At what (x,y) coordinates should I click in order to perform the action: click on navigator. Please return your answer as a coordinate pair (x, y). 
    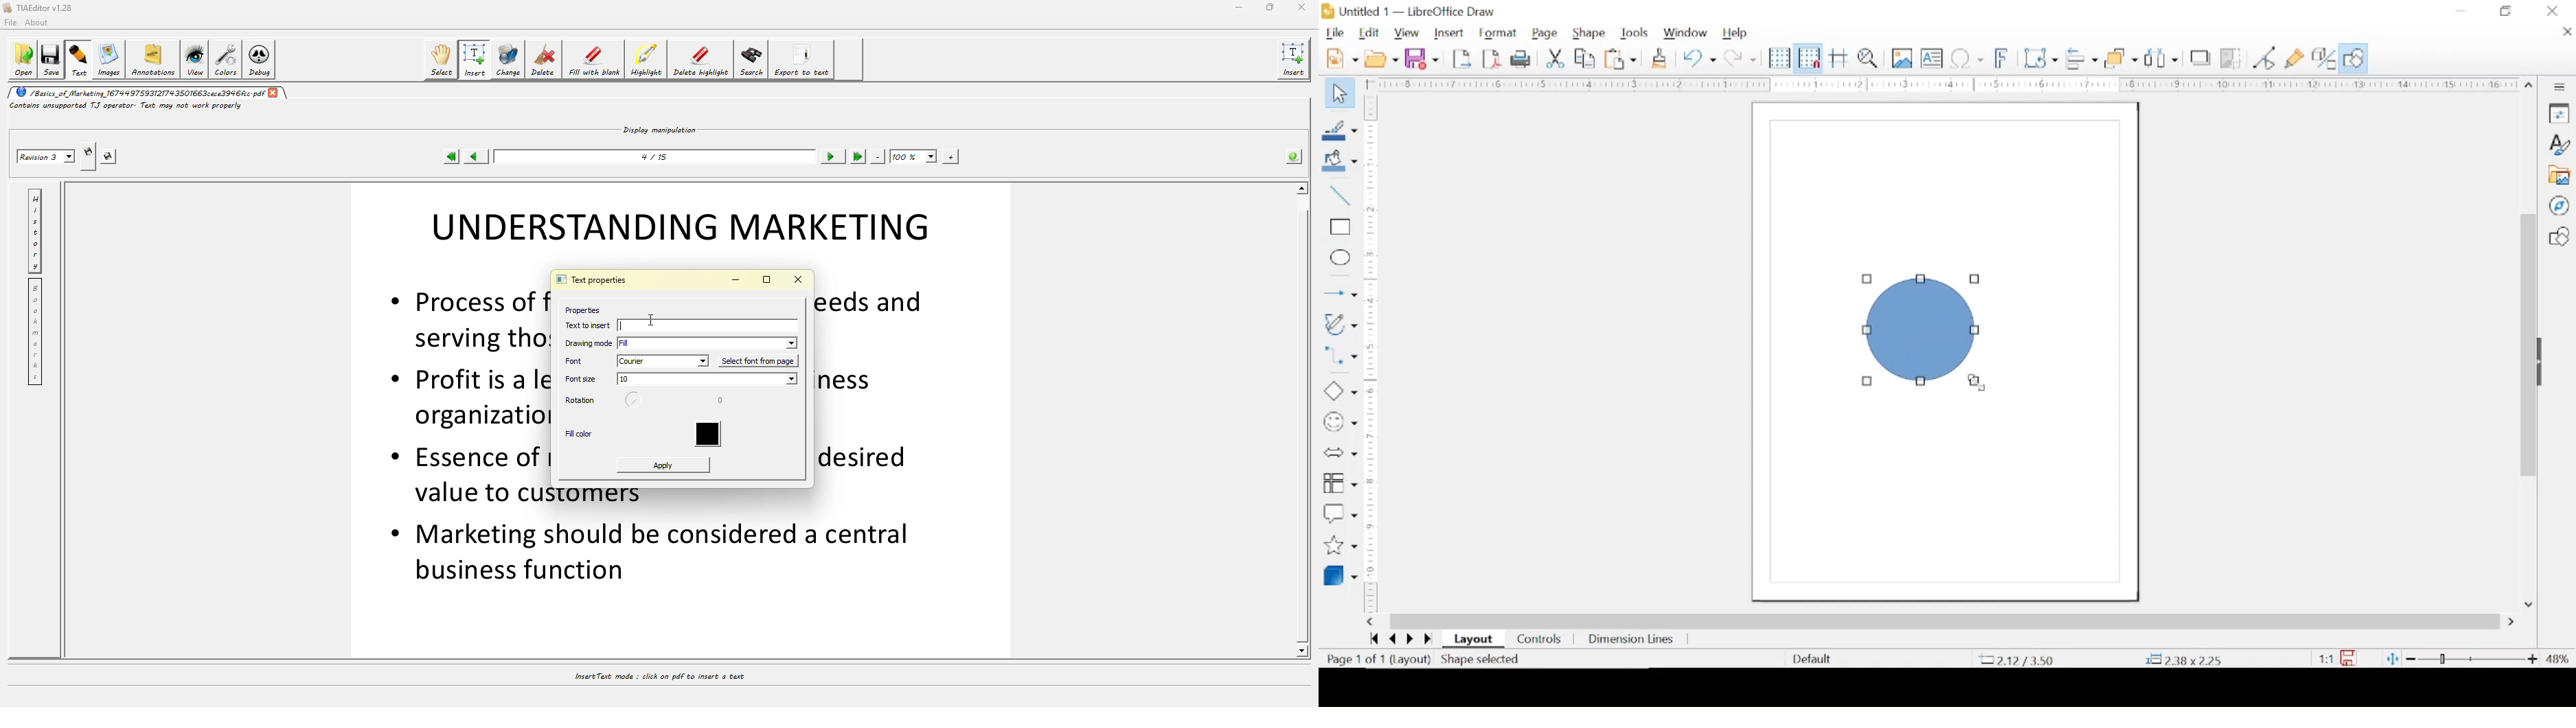
    Looking at the image, I should click on (2558, 206).